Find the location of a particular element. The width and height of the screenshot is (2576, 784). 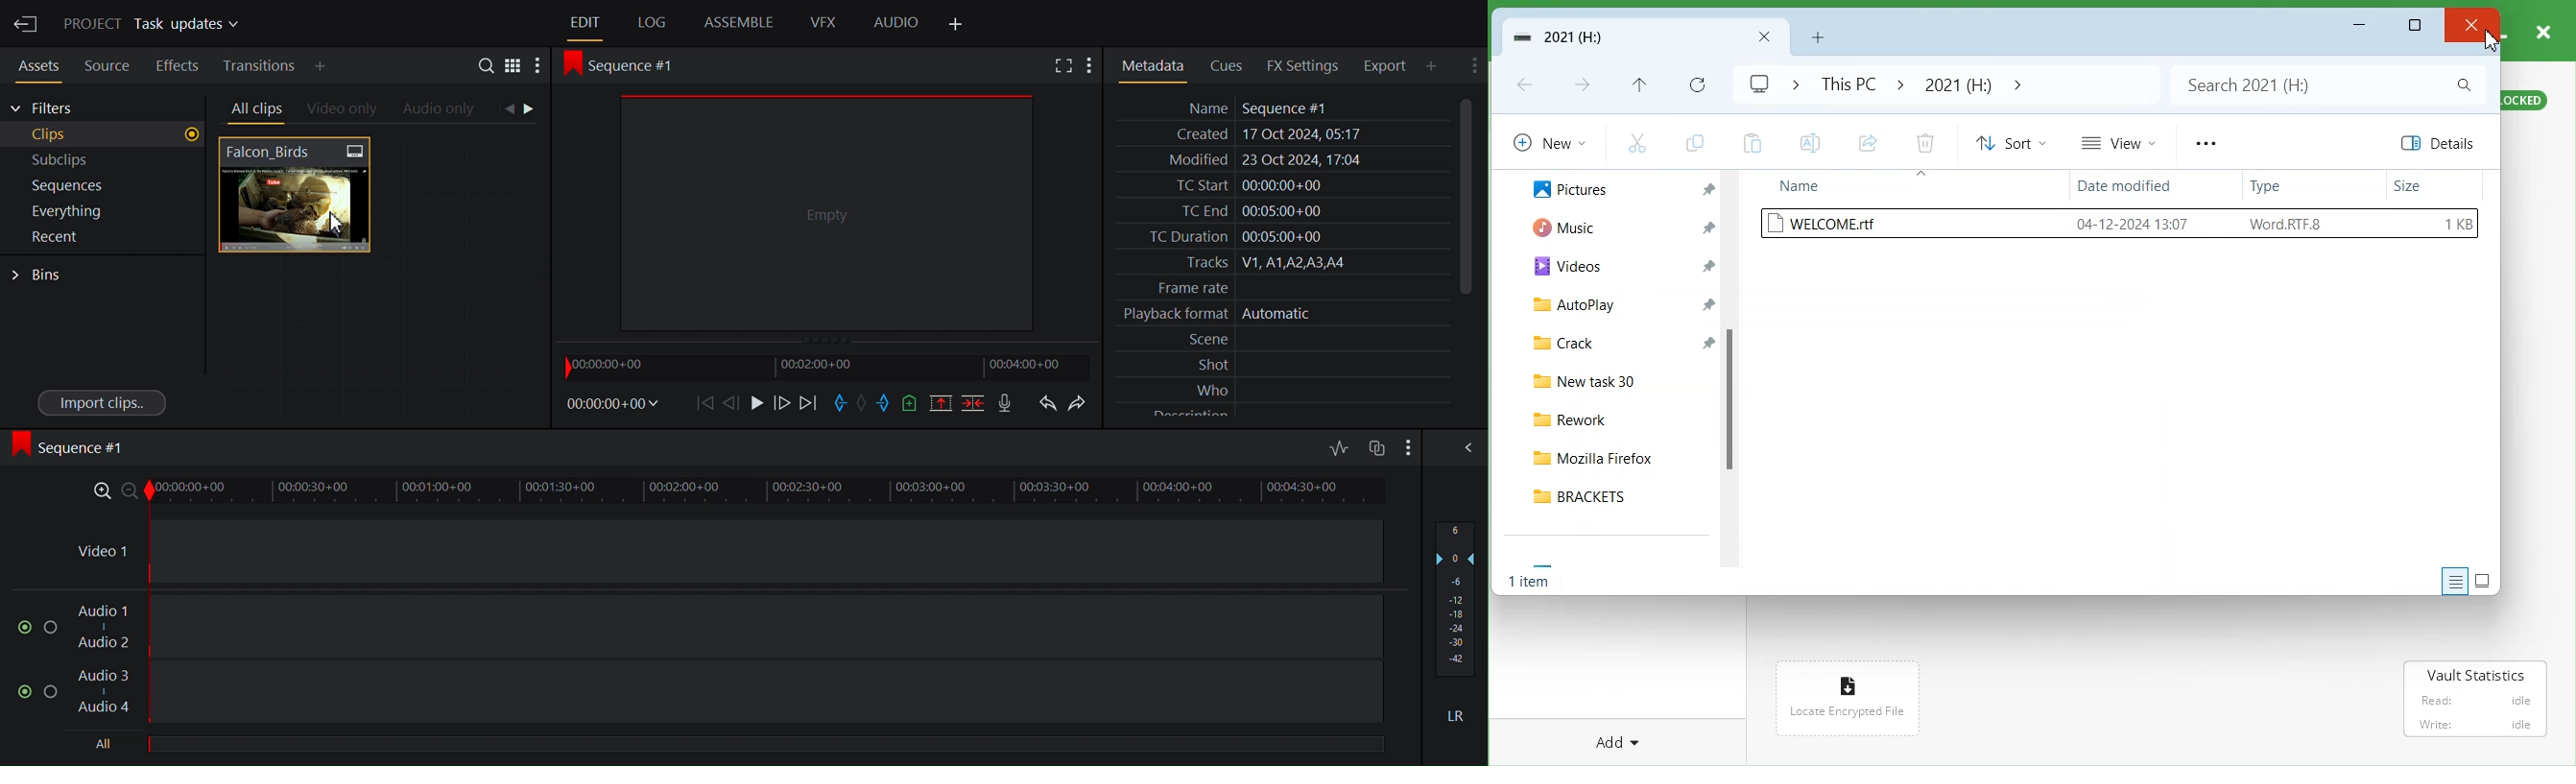

Show/Hide the full audio mix is located at coordinates (1466, 447).